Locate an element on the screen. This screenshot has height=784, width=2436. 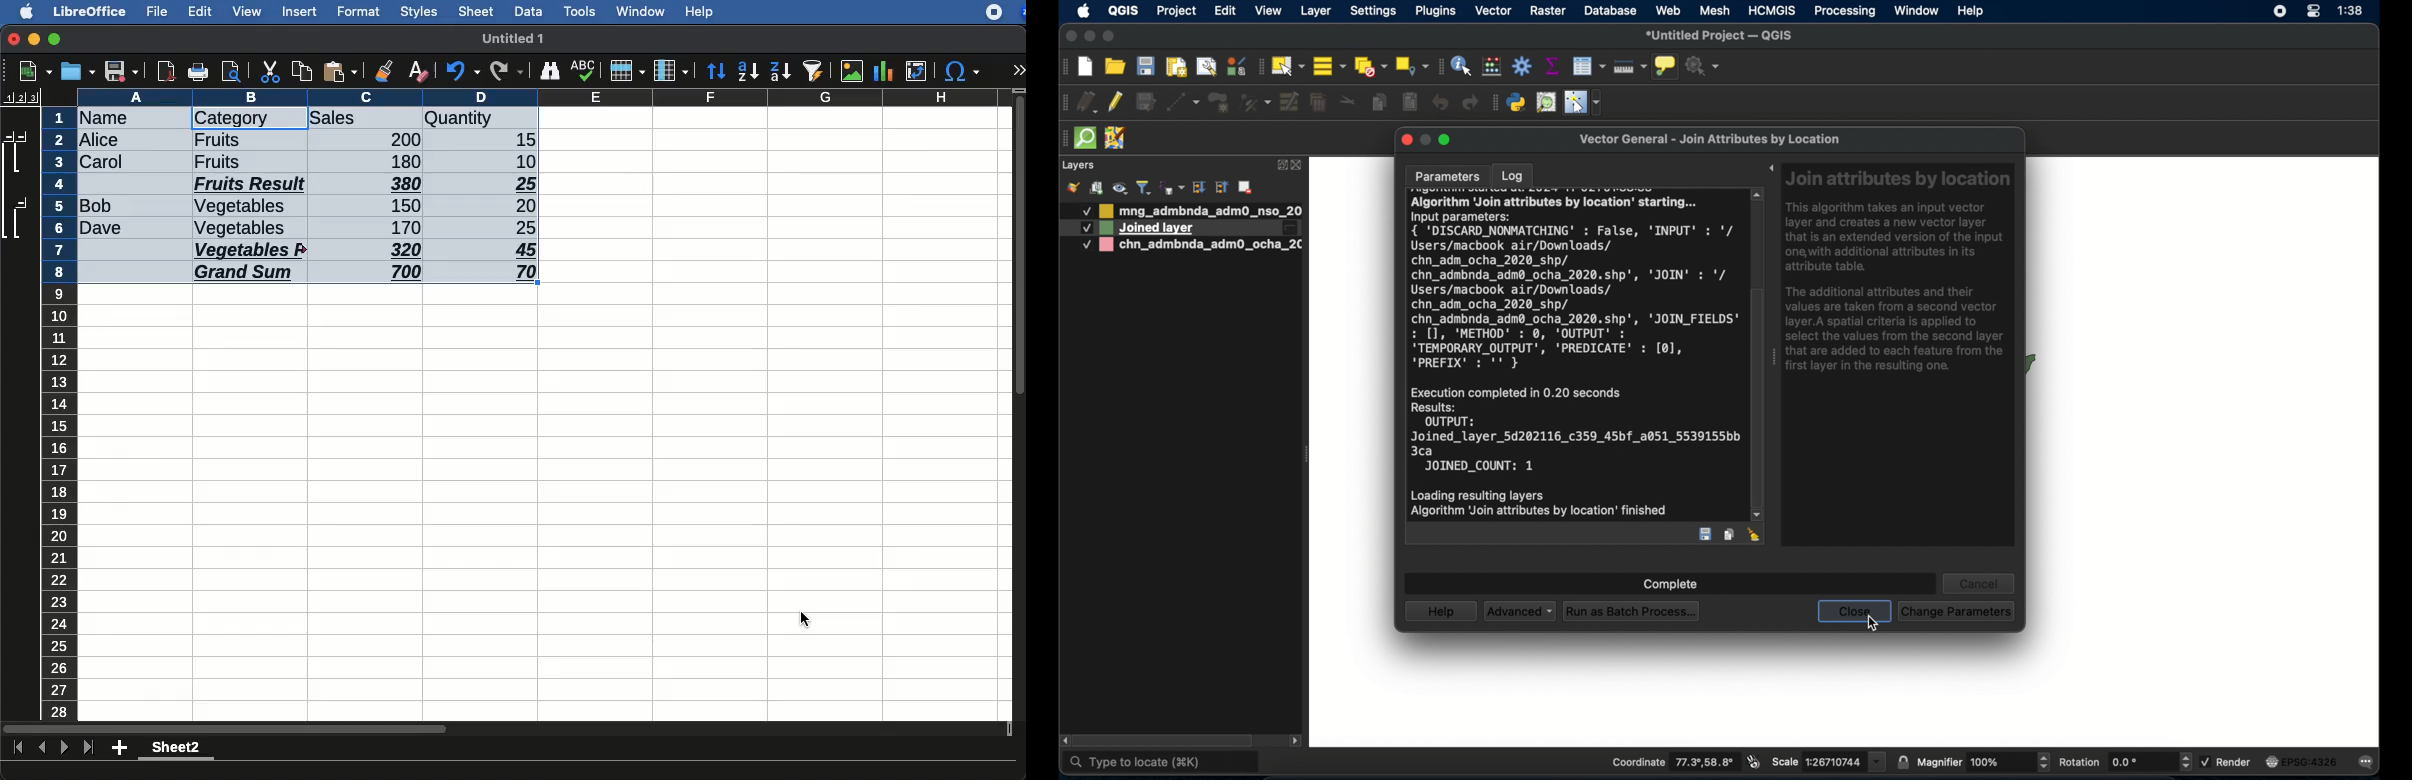
special characters is located at coordinates (960, 71).